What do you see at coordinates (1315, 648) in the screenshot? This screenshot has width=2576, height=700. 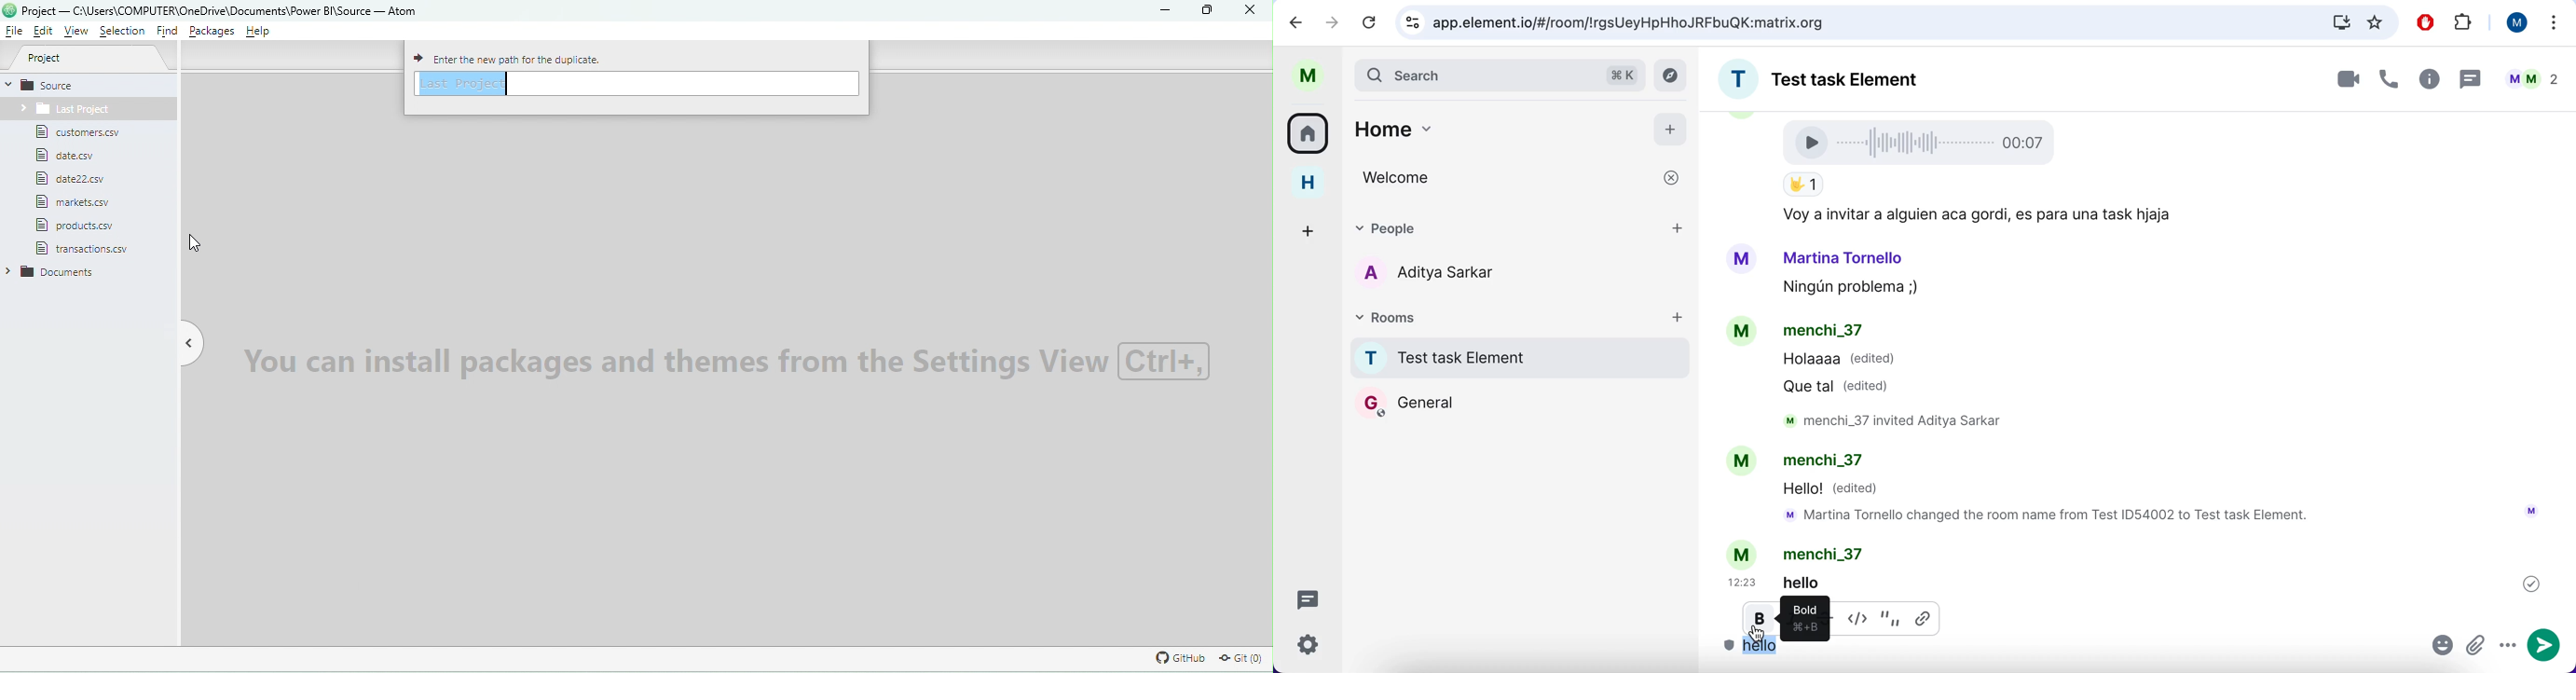 I see `quick settings` at bounding box center [1315, 648].